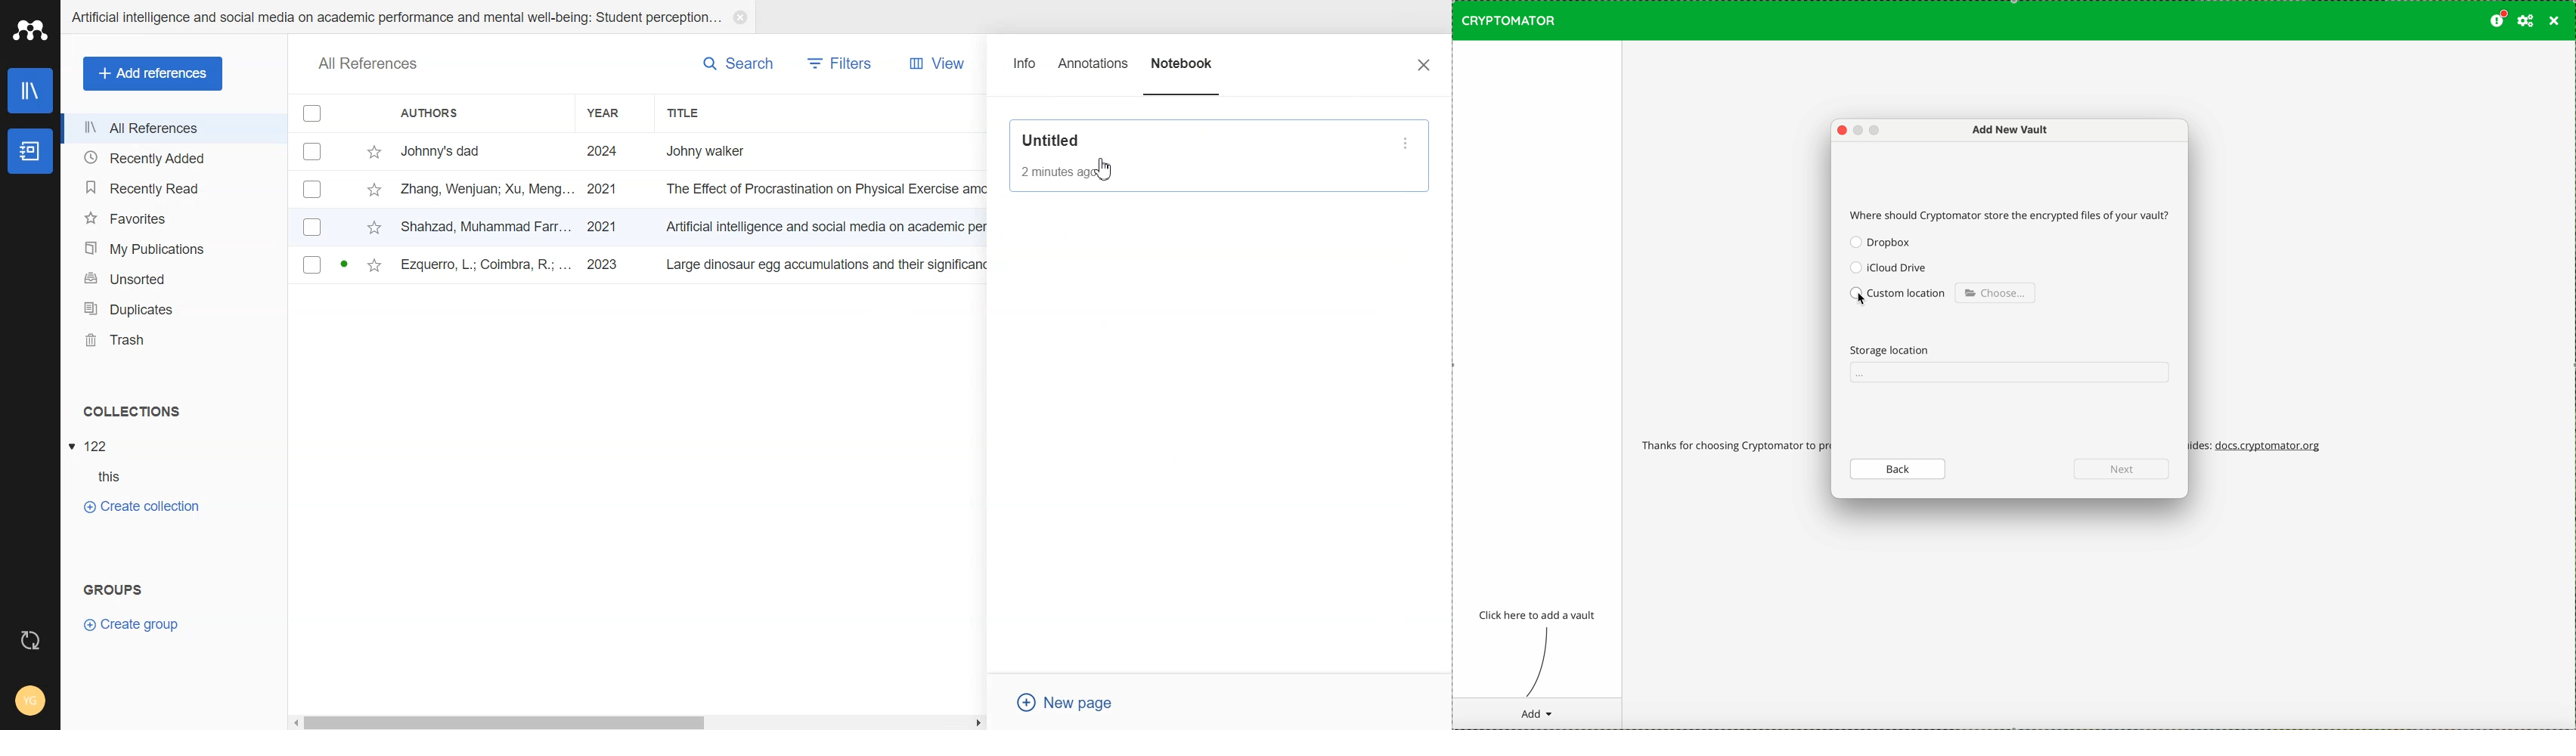 The image size is (2576, 756). I want to click on star, so click(374, 191).